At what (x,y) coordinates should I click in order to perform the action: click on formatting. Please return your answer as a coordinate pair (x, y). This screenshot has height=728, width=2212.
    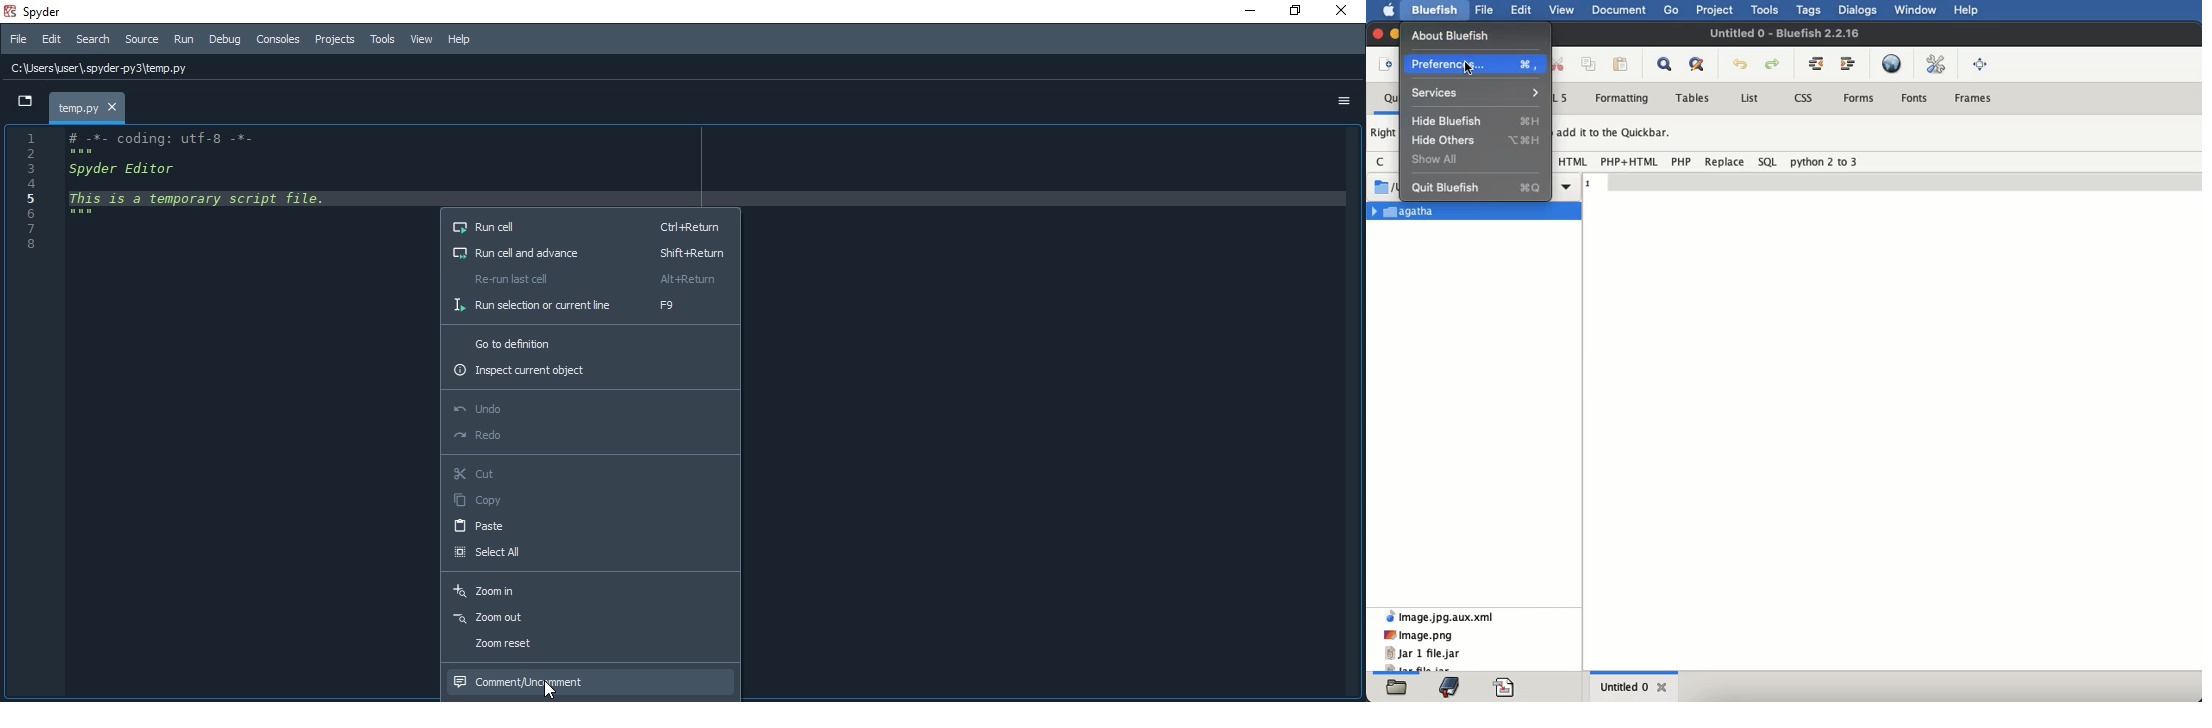
    Looking at the image, I should click on (1621, 98).